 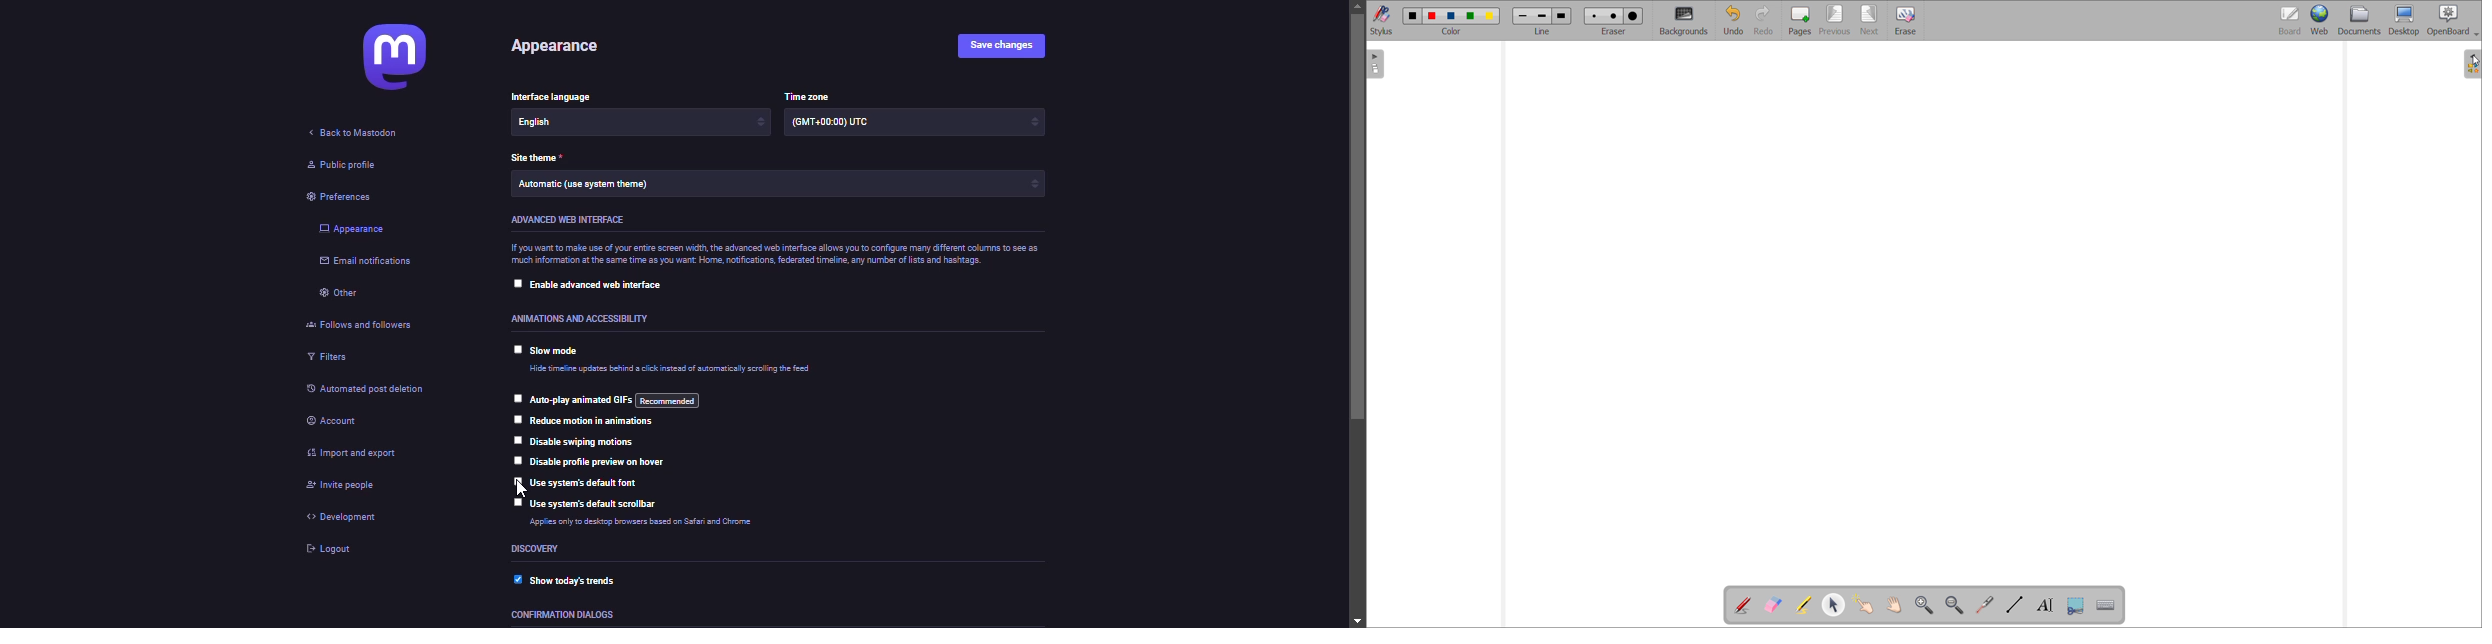 I want to click on discovery, so click(x=541, y=548).